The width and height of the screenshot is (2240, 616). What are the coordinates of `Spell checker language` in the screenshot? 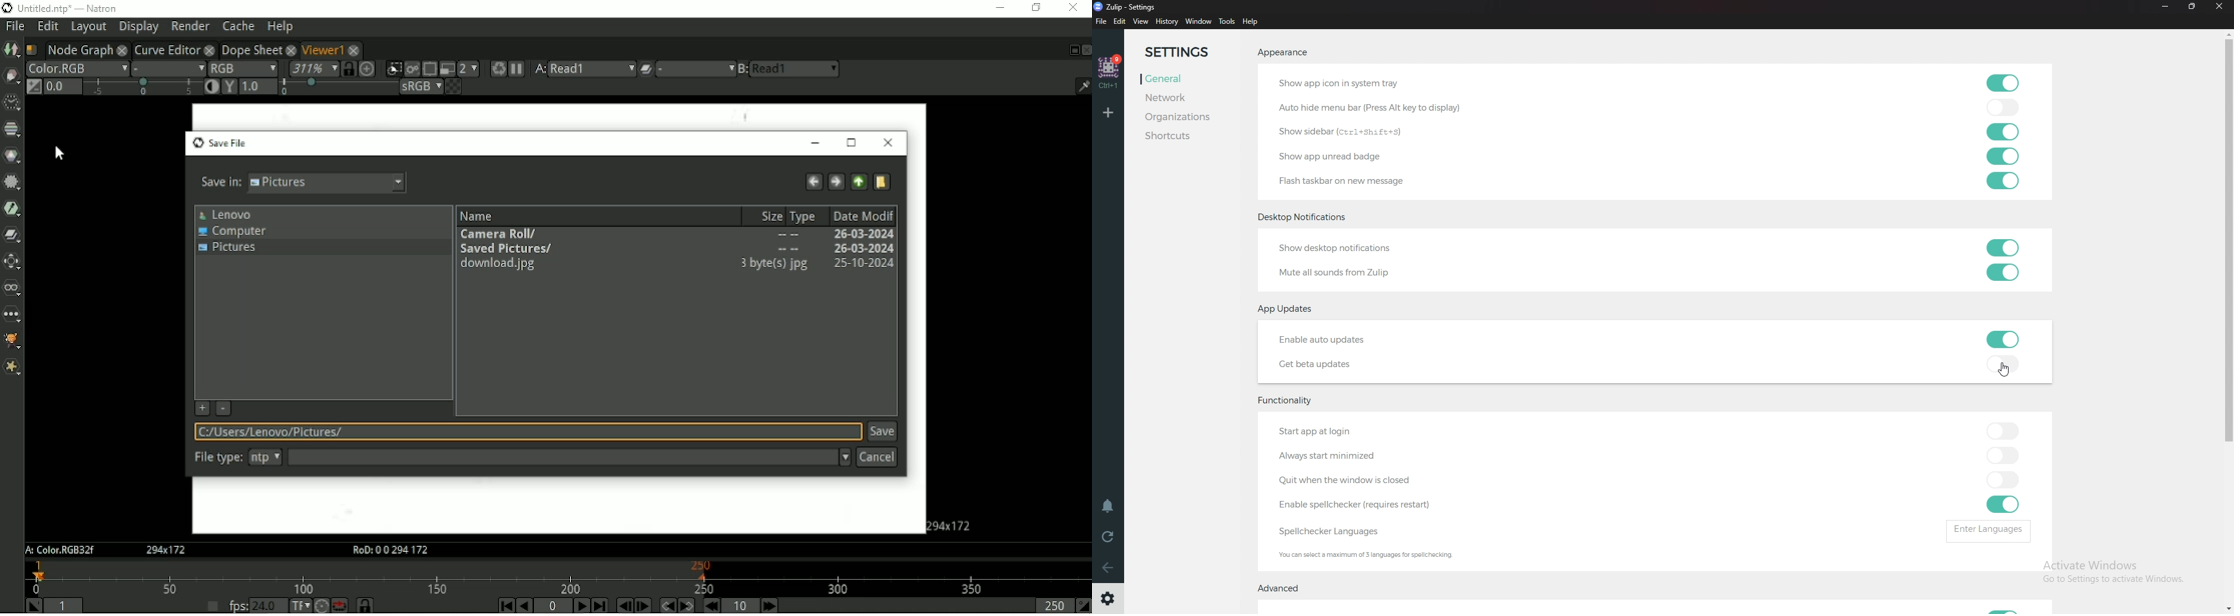 It's located at (1332, 534).